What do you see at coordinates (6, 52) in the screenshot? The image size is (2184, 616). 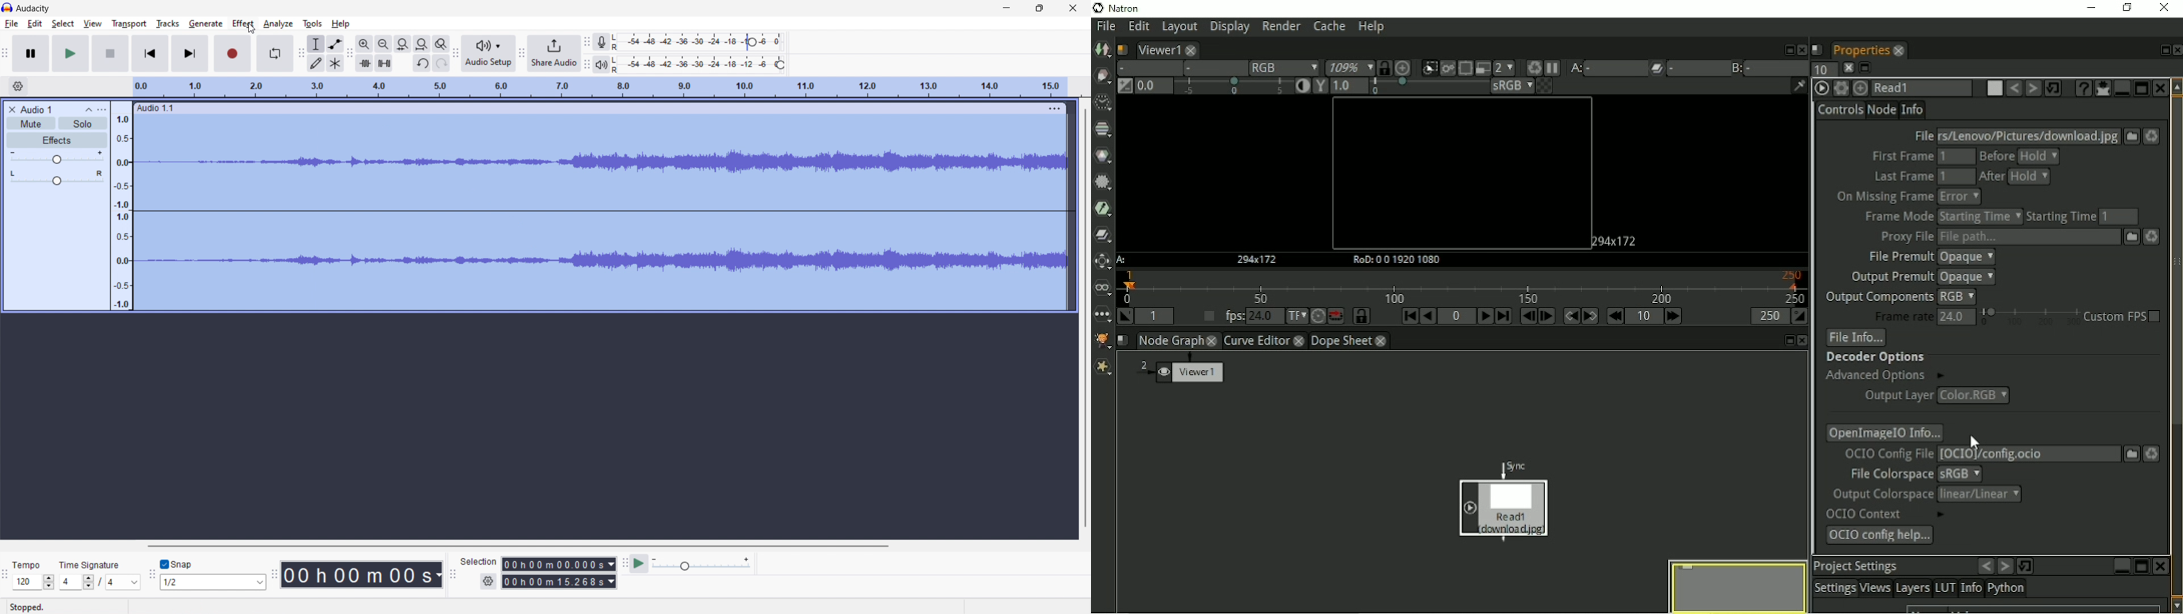 I see `transport toolbar` at bounding box center [6, 52].